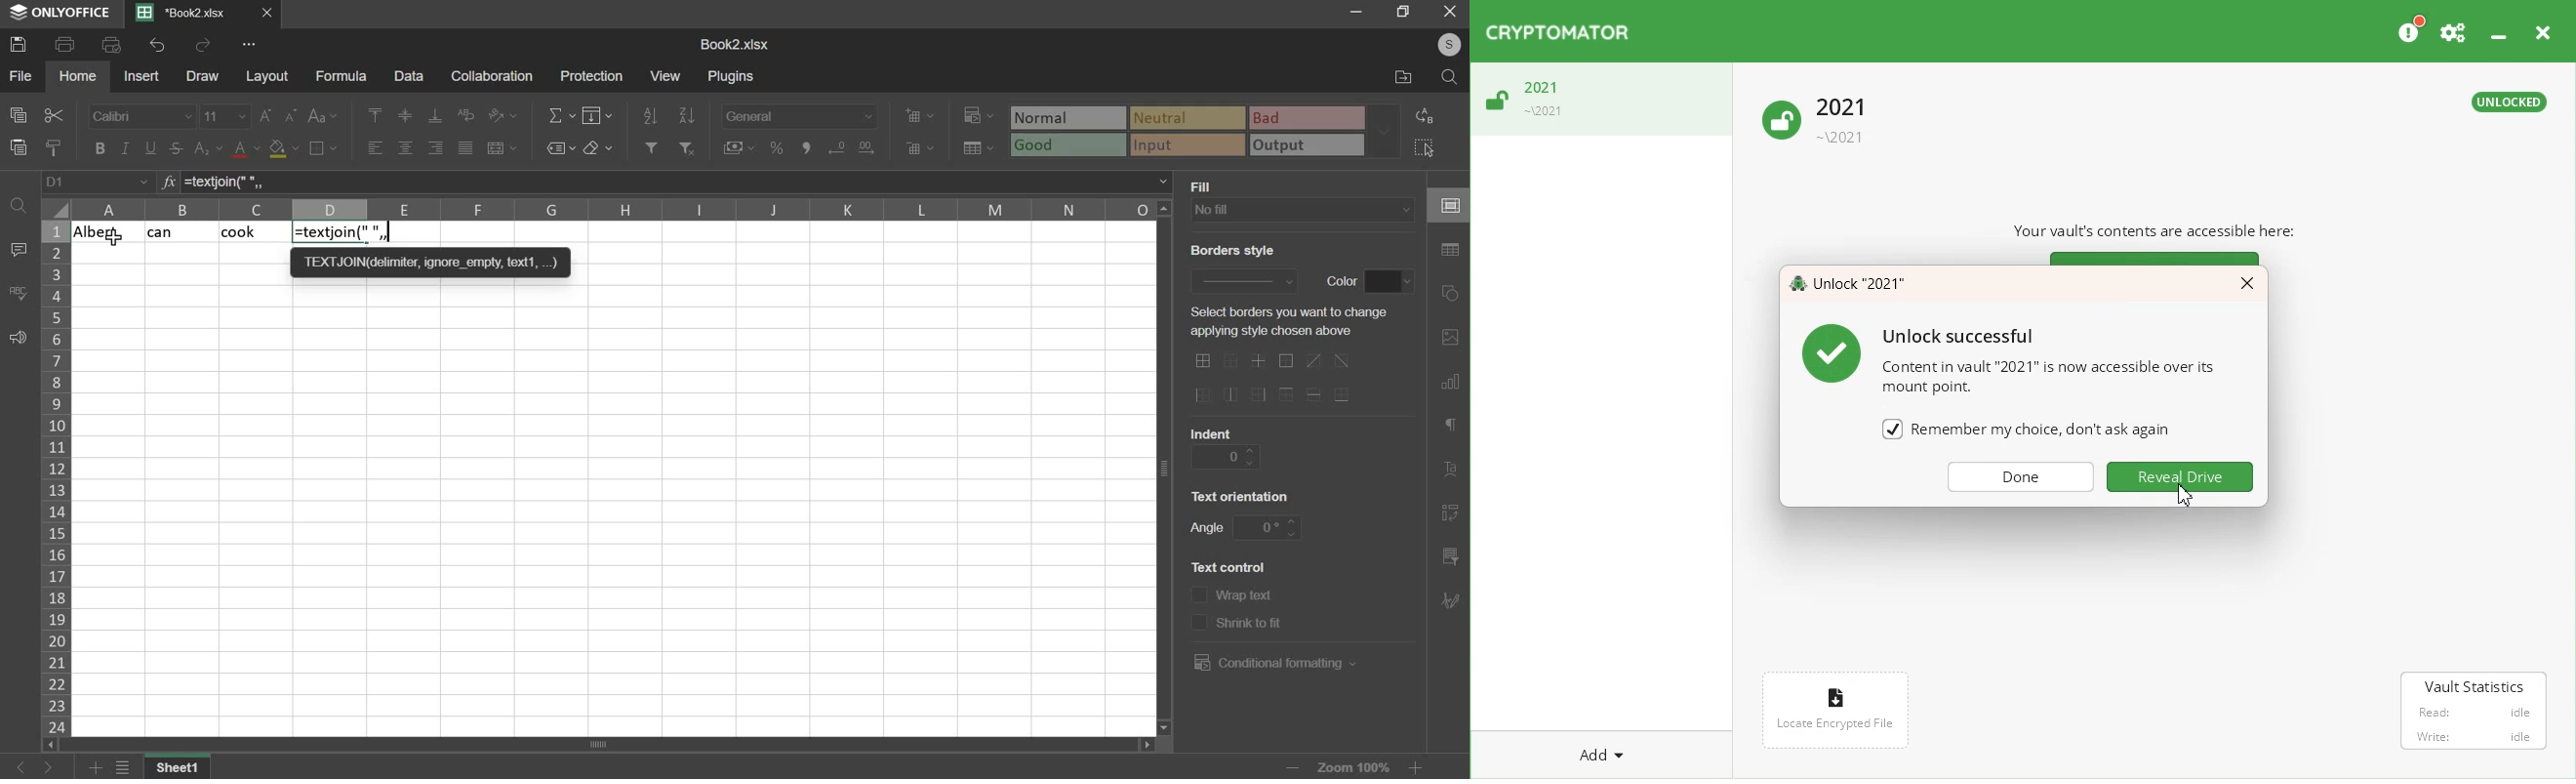  Describe the element at coordinates (2022, 477) in the screenshot. I see `Done` at that location.